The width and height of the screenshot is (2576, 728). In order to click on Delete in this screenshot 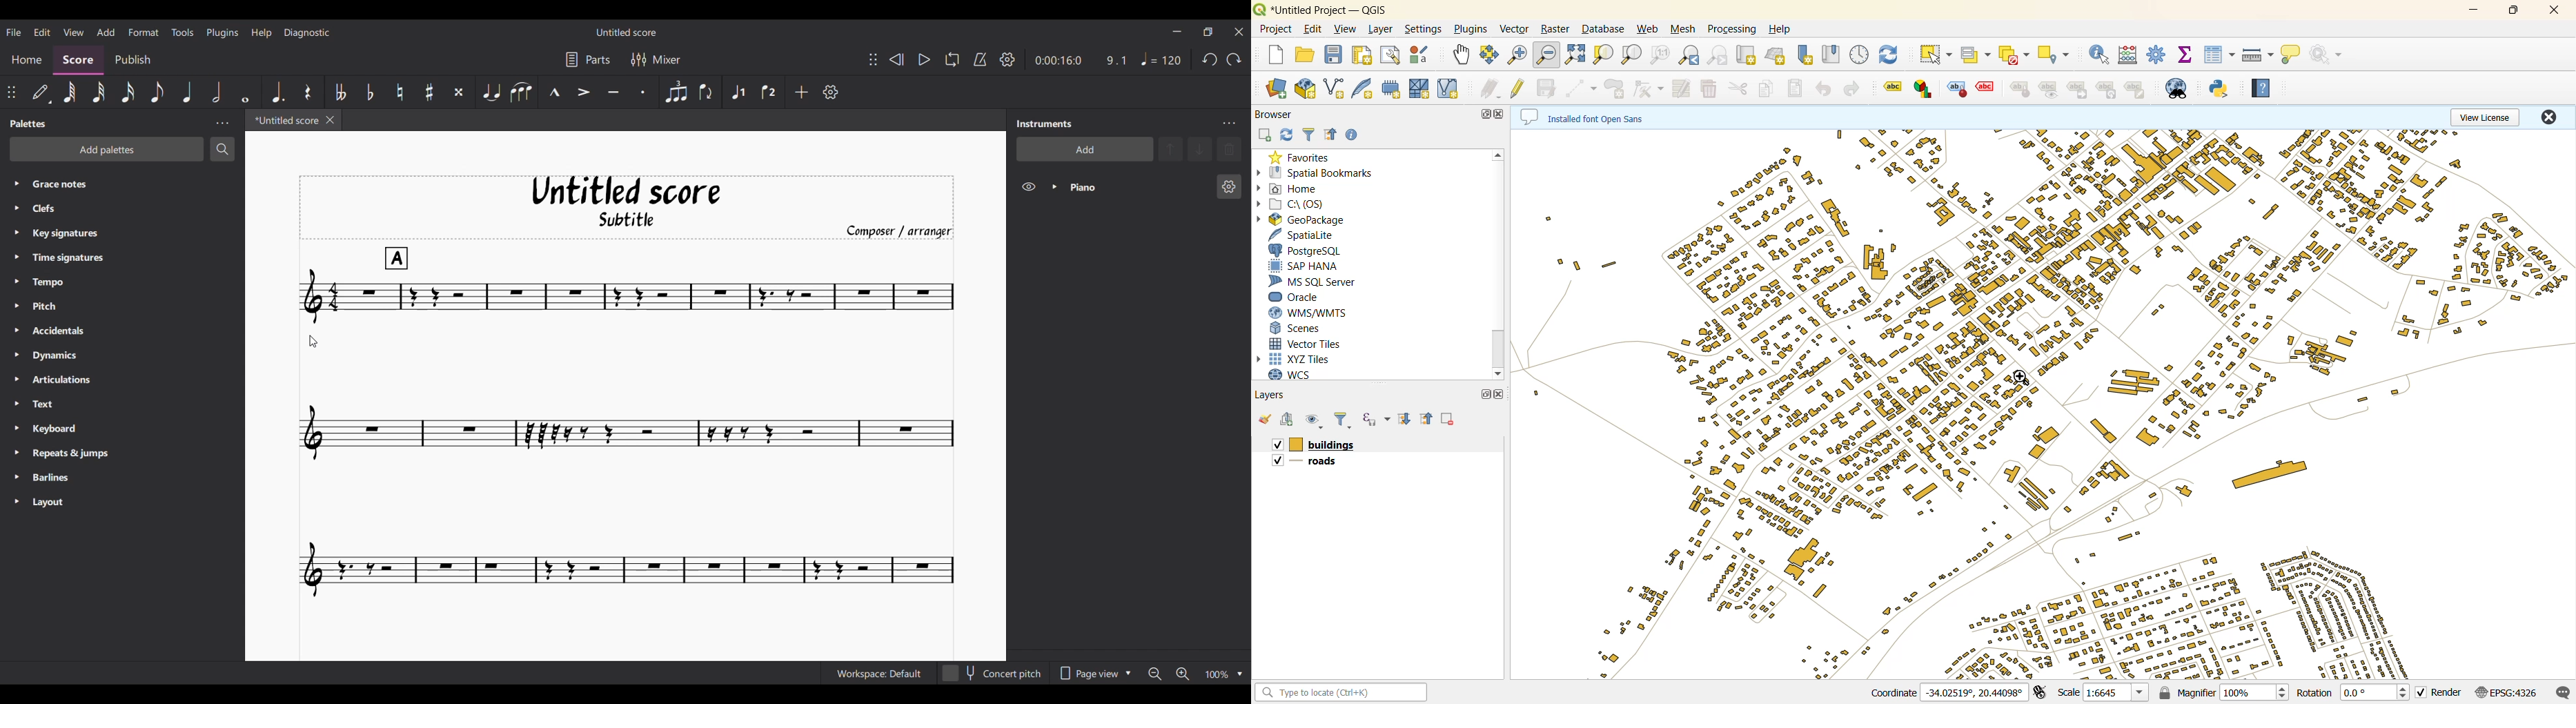, I will do `click(1230, 149)`.